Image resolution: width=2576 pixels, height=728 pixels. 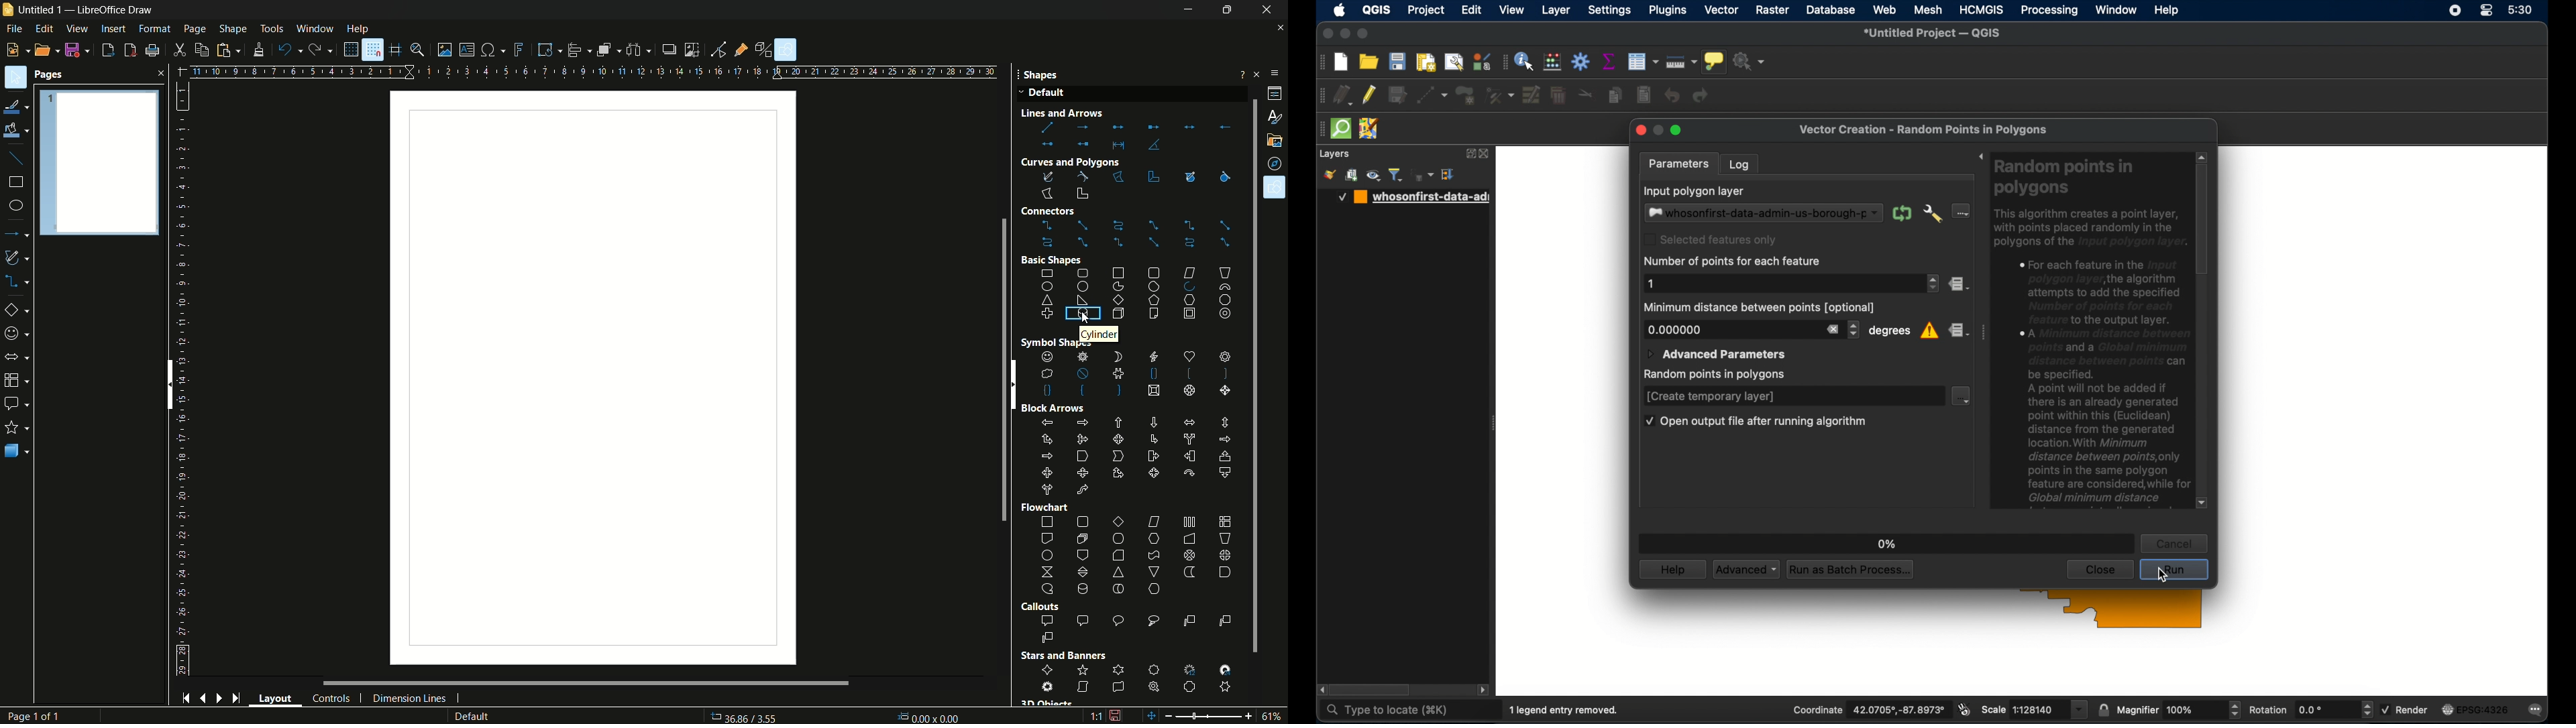 I want to click on insert line, so click(x=15, y=158).